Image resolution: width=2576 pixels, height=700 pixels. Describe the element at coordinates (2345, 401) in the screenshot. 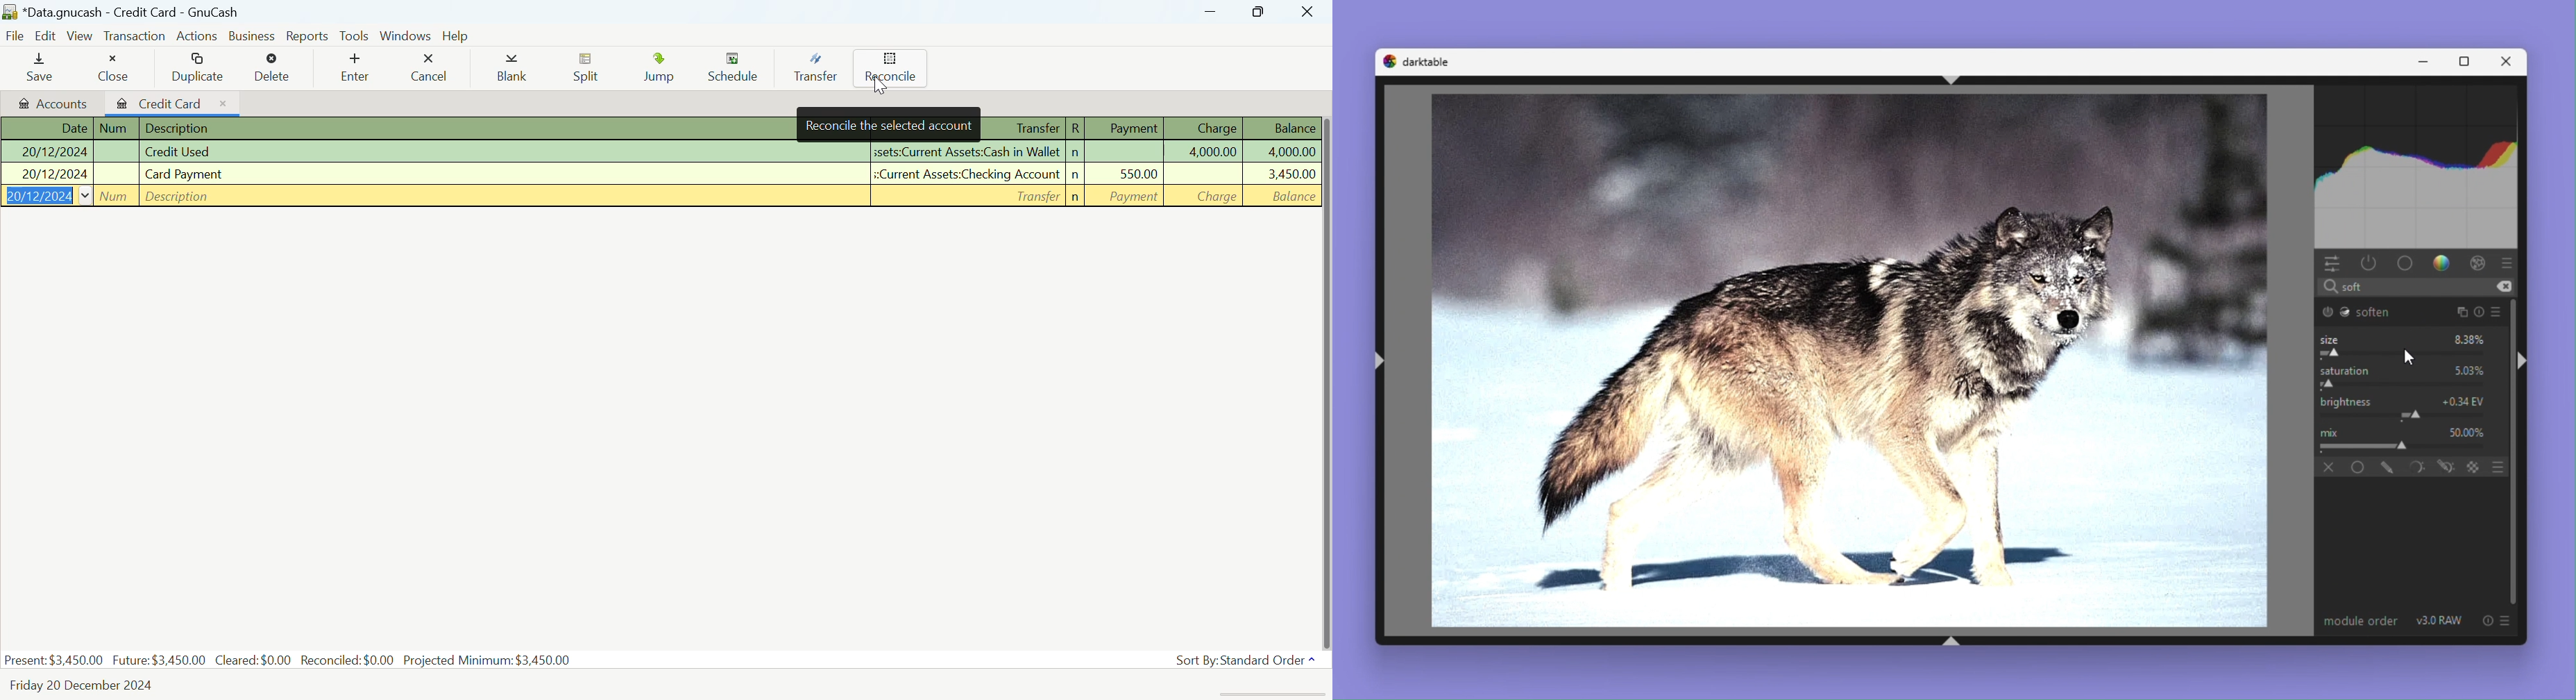

I see `Brightness ` at that location.